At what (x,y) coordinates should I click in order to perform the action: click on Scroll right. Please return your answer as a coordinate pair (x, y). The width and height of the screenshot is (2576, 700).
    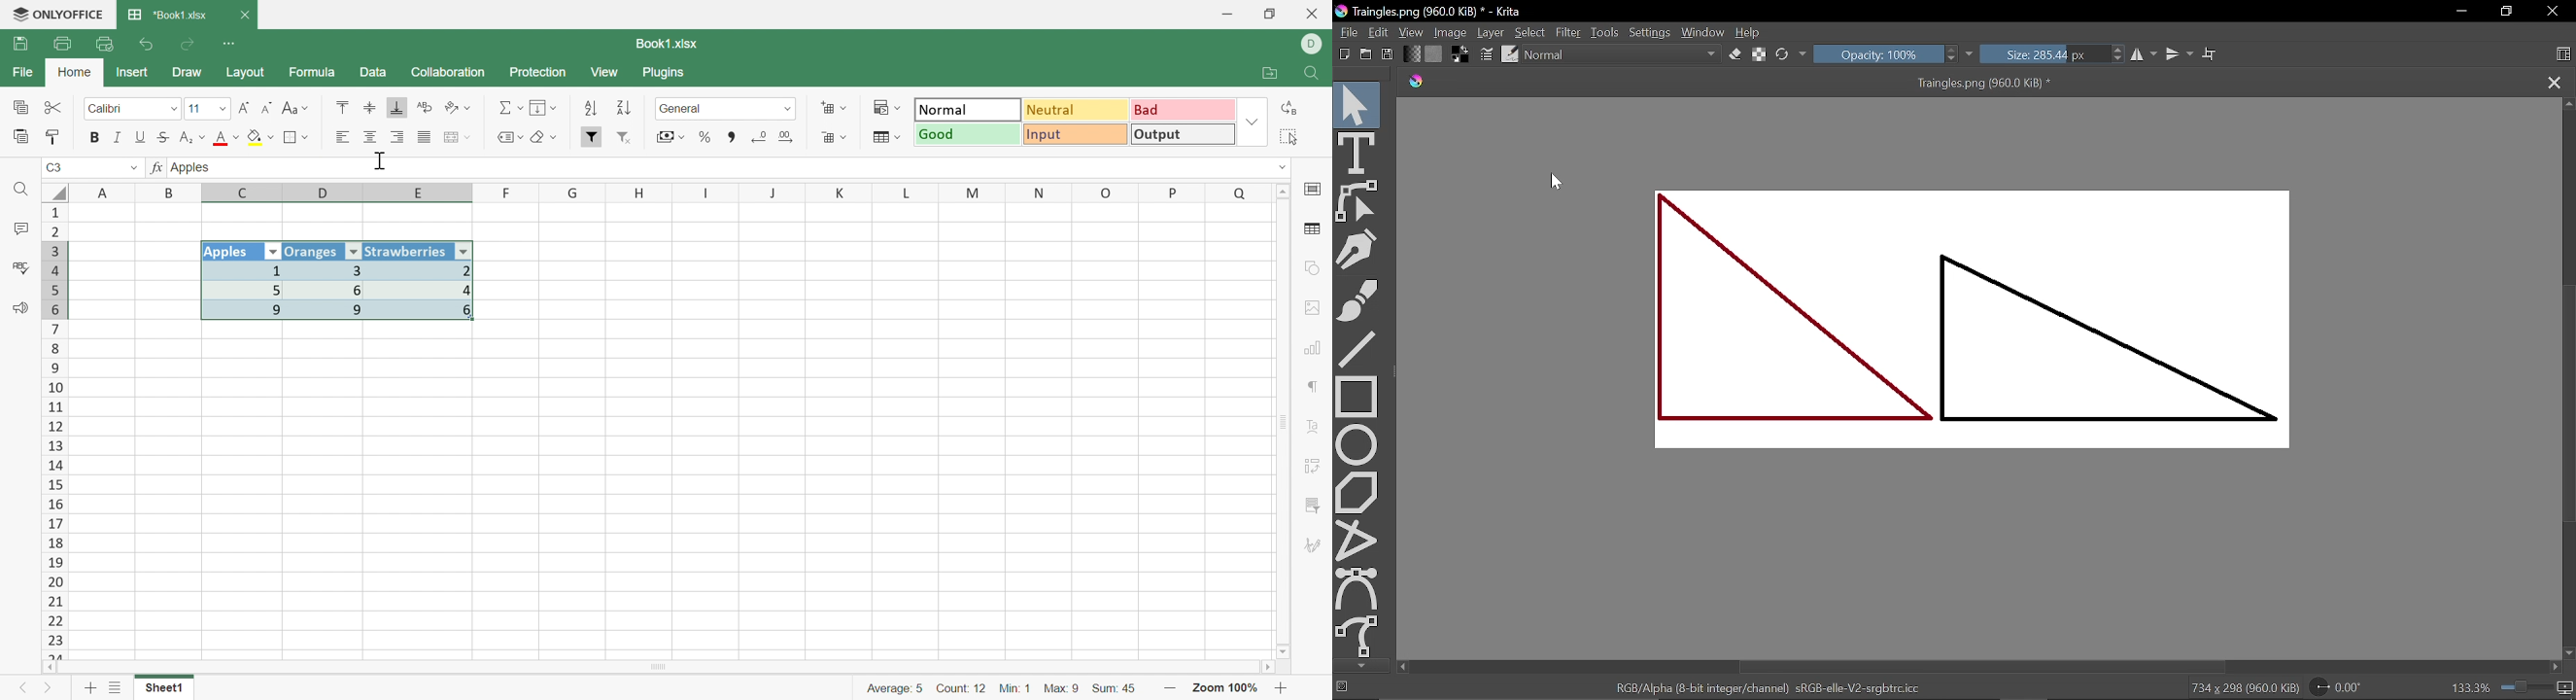
    Looking at the image, I should click on (1265, 667).